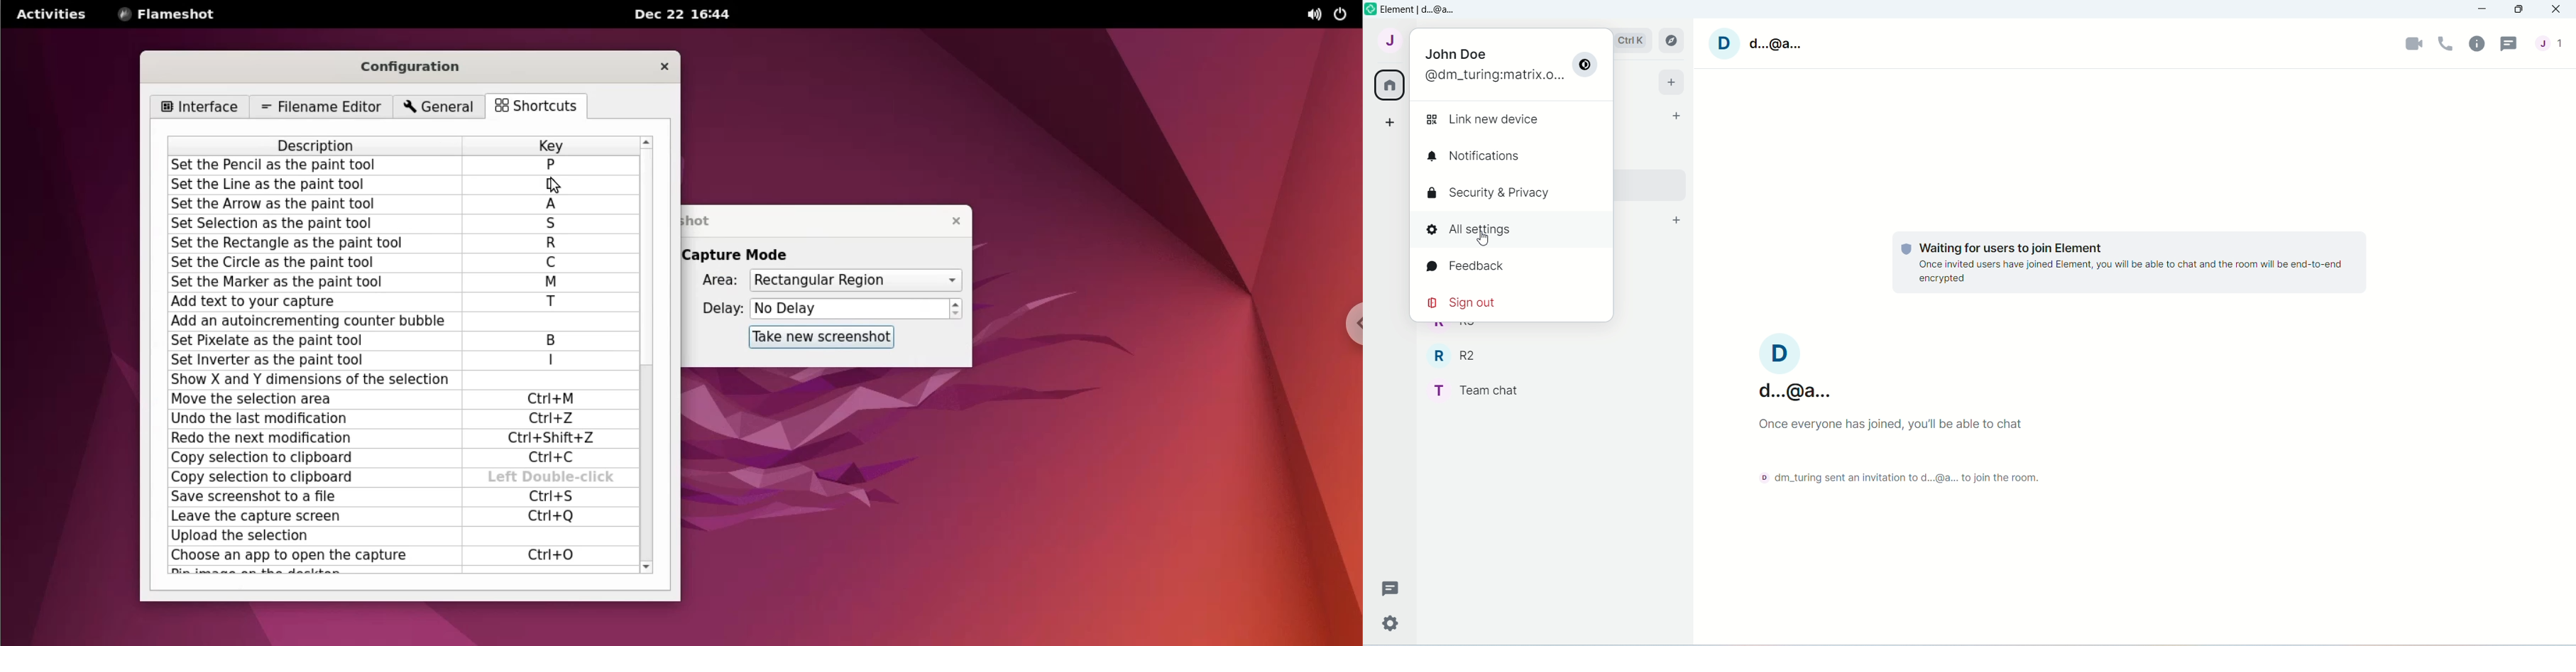  What do you see at coordinates (305, 516) in the screenshot?
I see `leave the capture screen` at bounding box center [305, 516].